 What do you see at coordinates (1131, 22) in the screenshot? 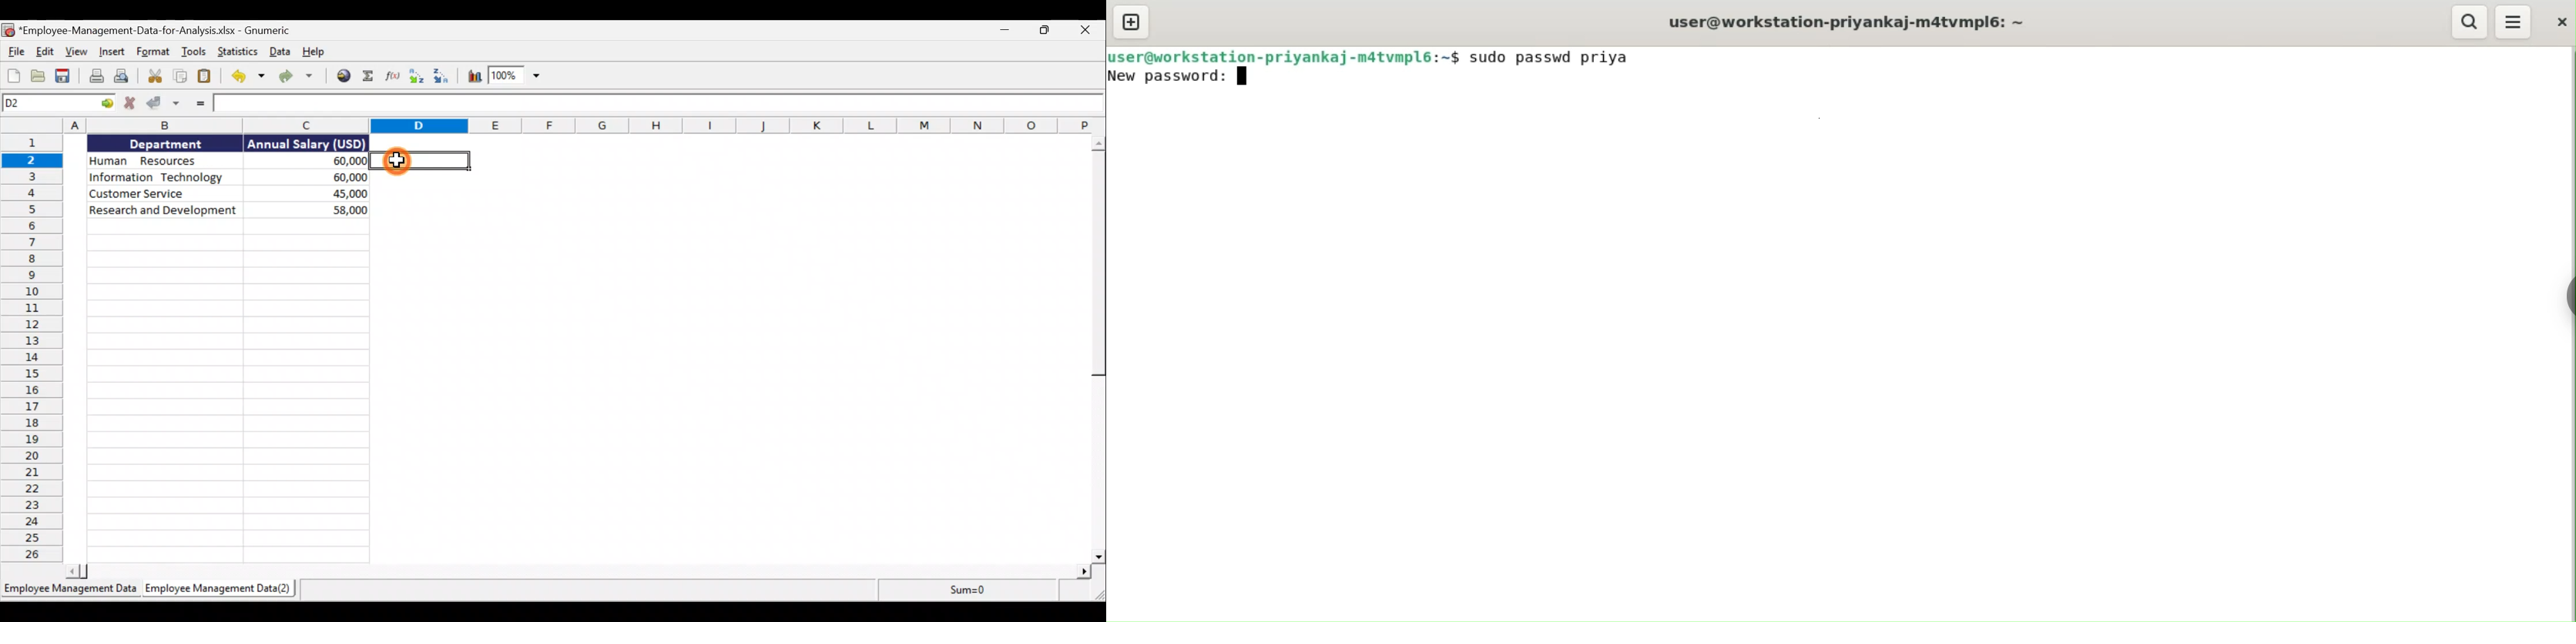
I see `new tab` at bounding box center [1131, 22].